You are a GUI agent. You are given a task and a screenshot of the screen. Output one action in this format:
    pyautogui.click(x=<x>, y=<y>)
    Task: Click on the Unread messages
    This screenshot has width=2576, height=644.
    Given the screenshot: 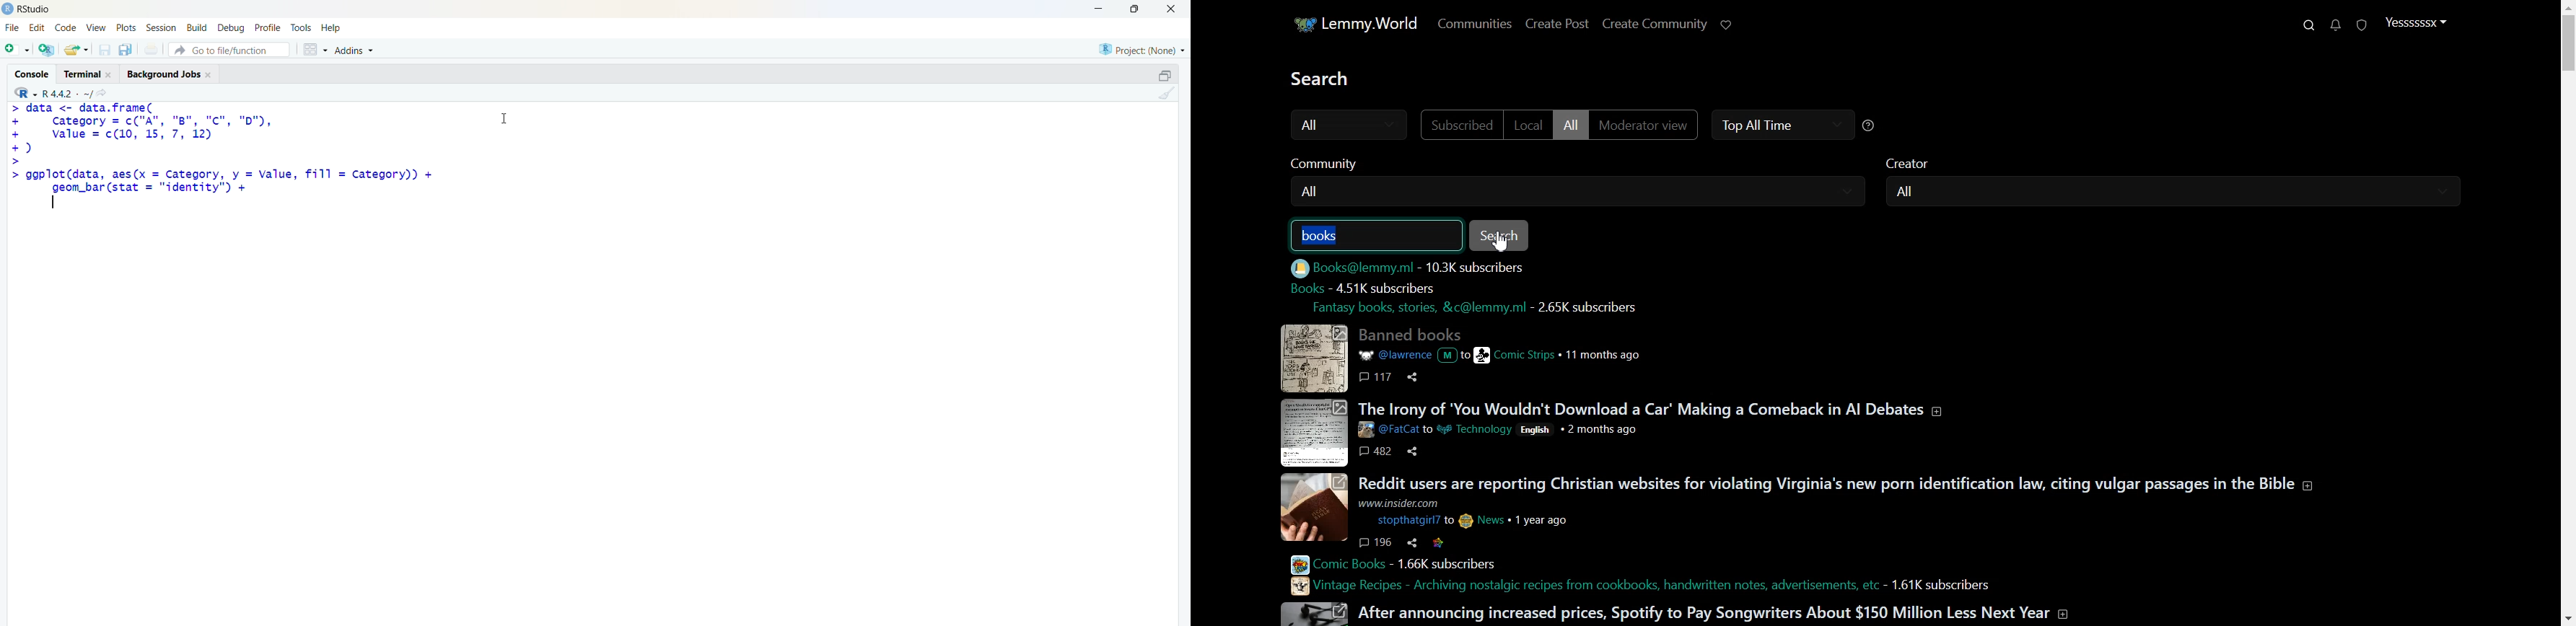 What is the action you would take?
    pyautogui.click(x=2336, y=25)
    